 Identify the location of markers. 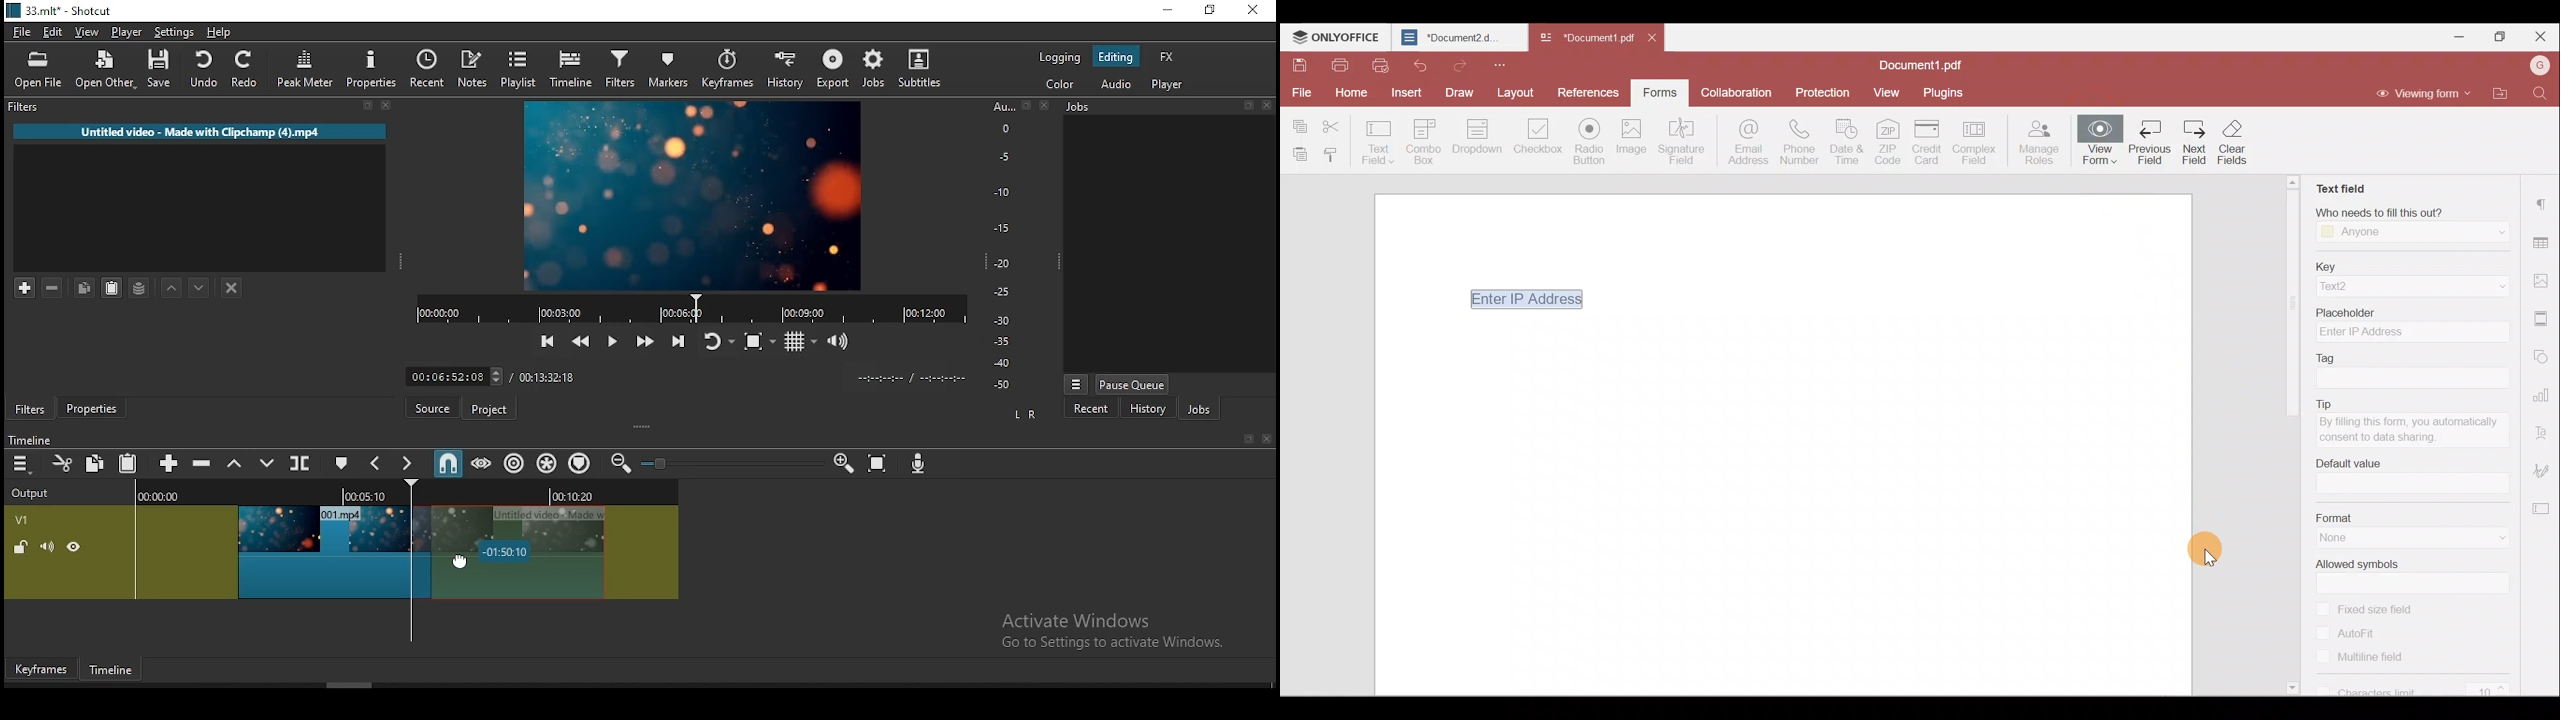
(668, 69).